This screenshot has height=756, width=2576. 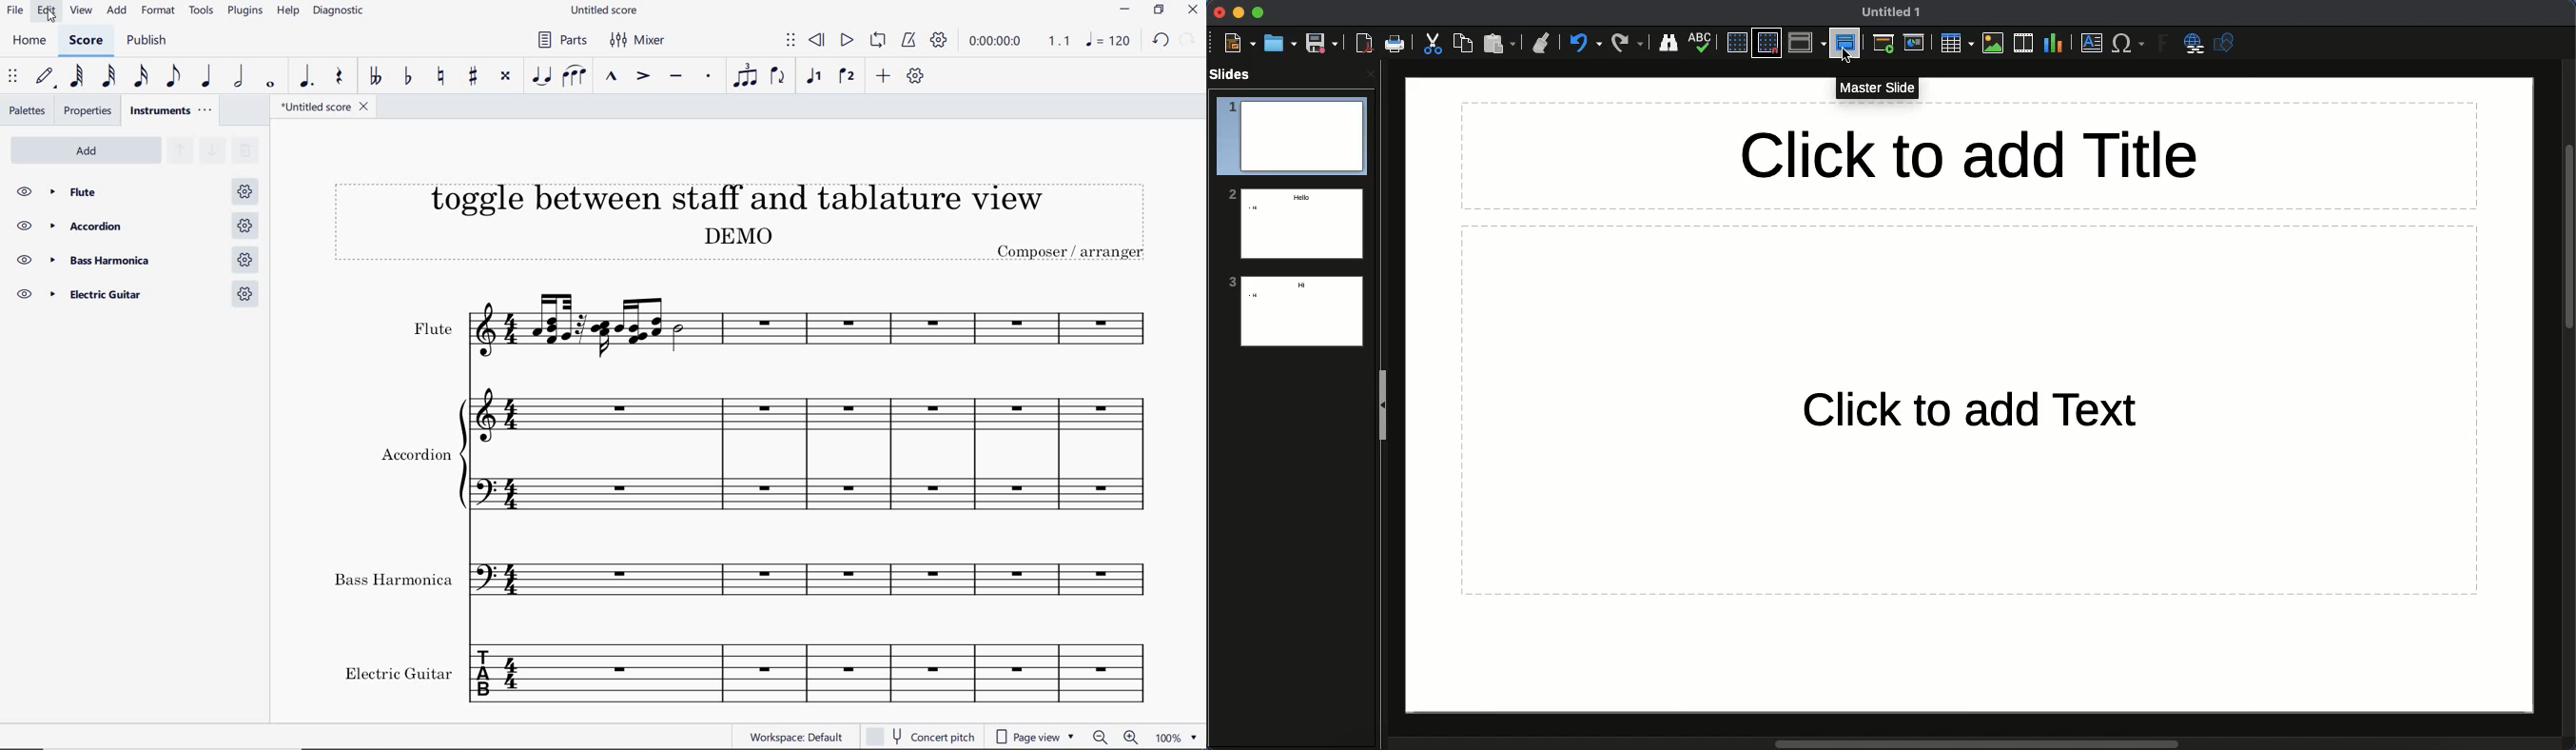 I want to click on default (step time), so click(x=45, y=77).